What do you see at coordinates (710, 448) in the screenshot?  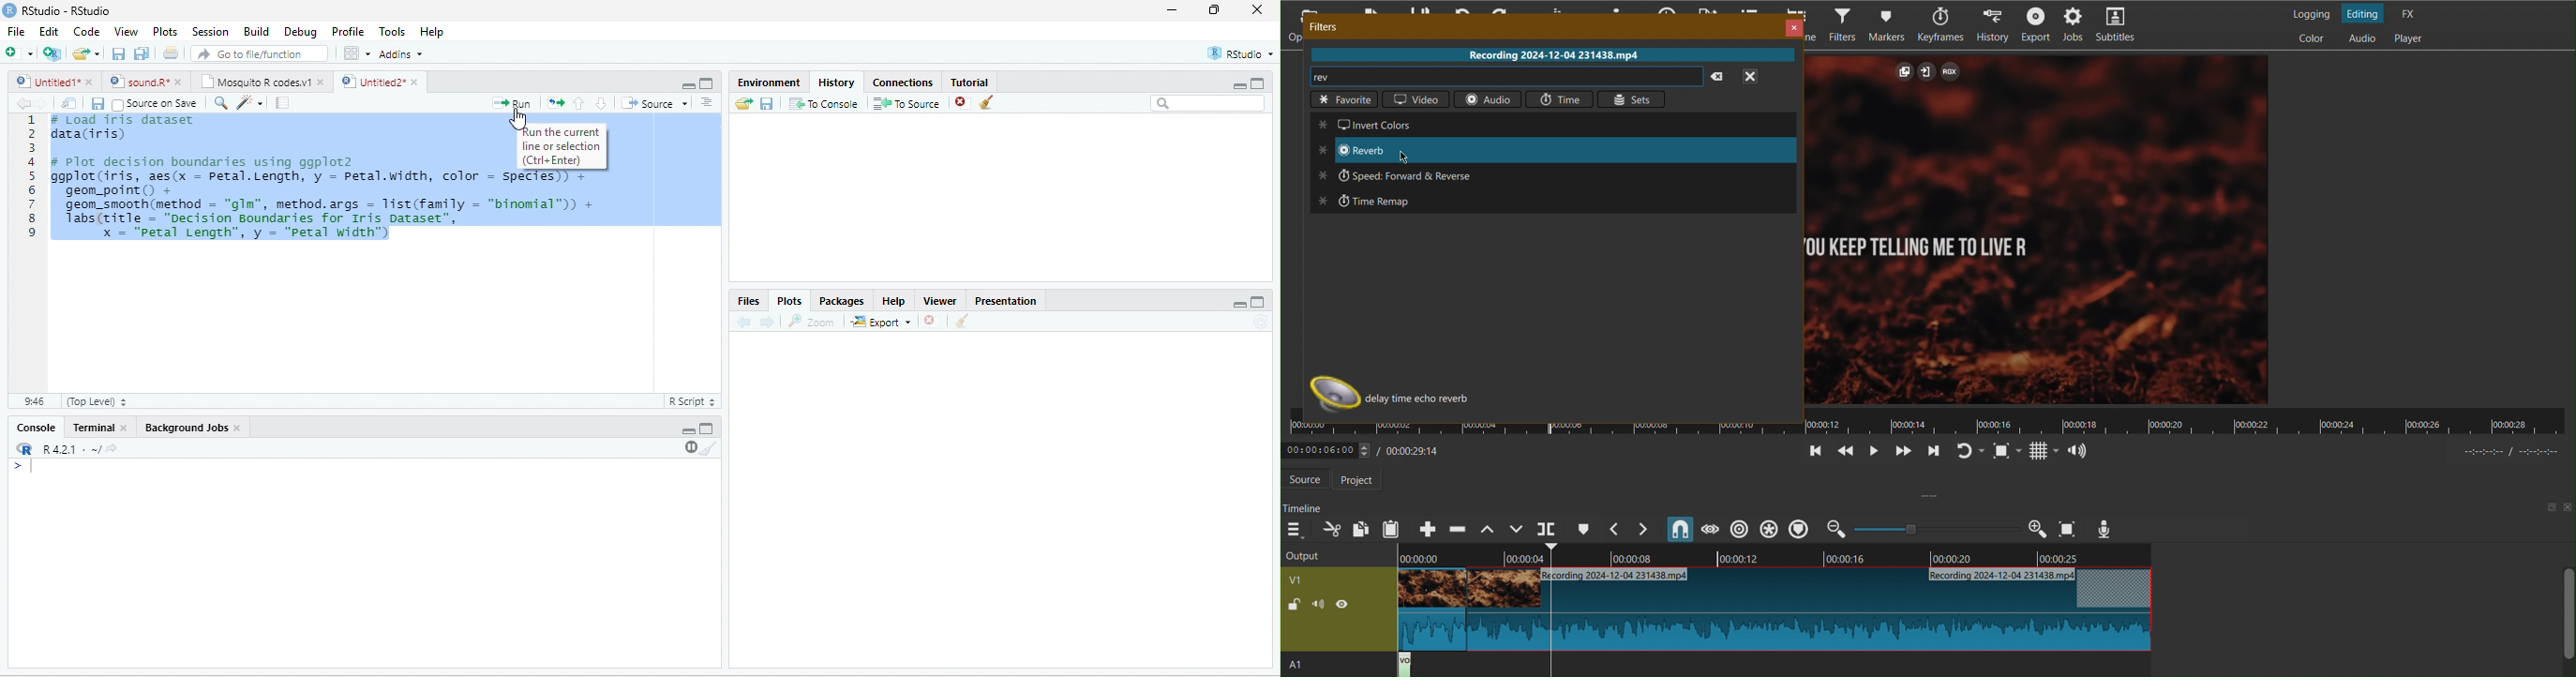 I see `clear` at bounding box center [710, 448].